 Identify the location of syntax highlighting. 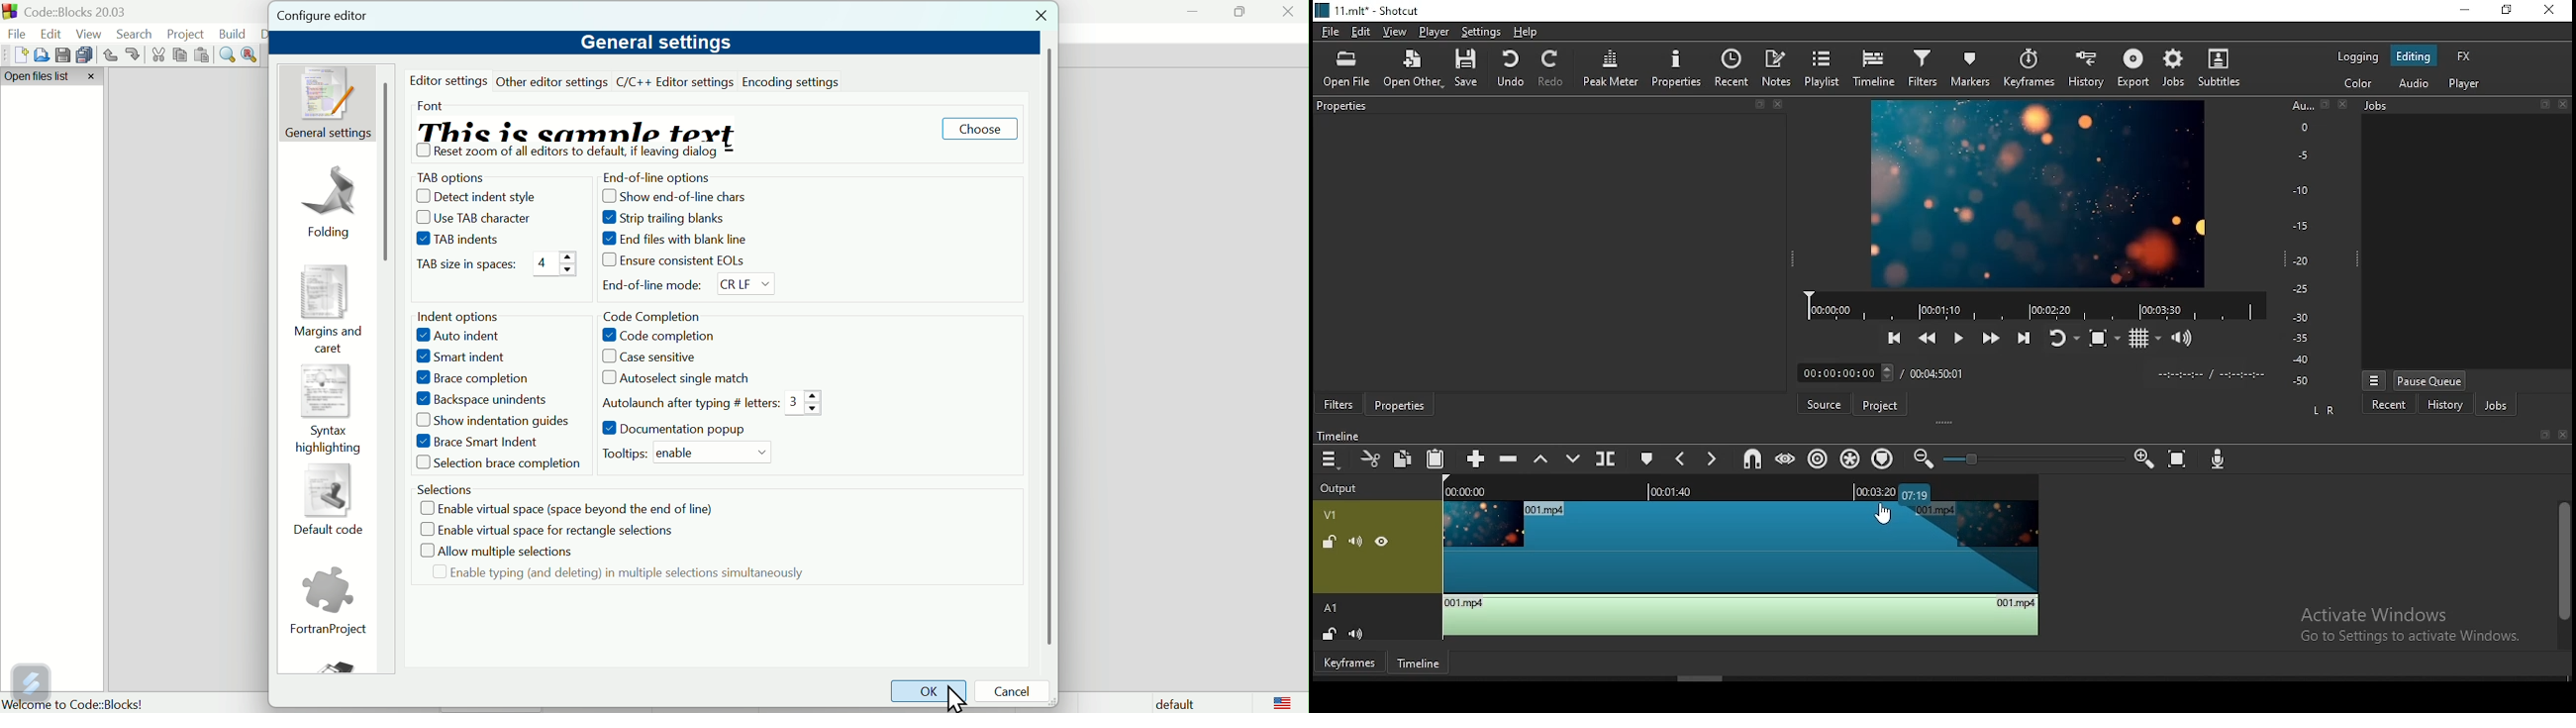
(328, 411).